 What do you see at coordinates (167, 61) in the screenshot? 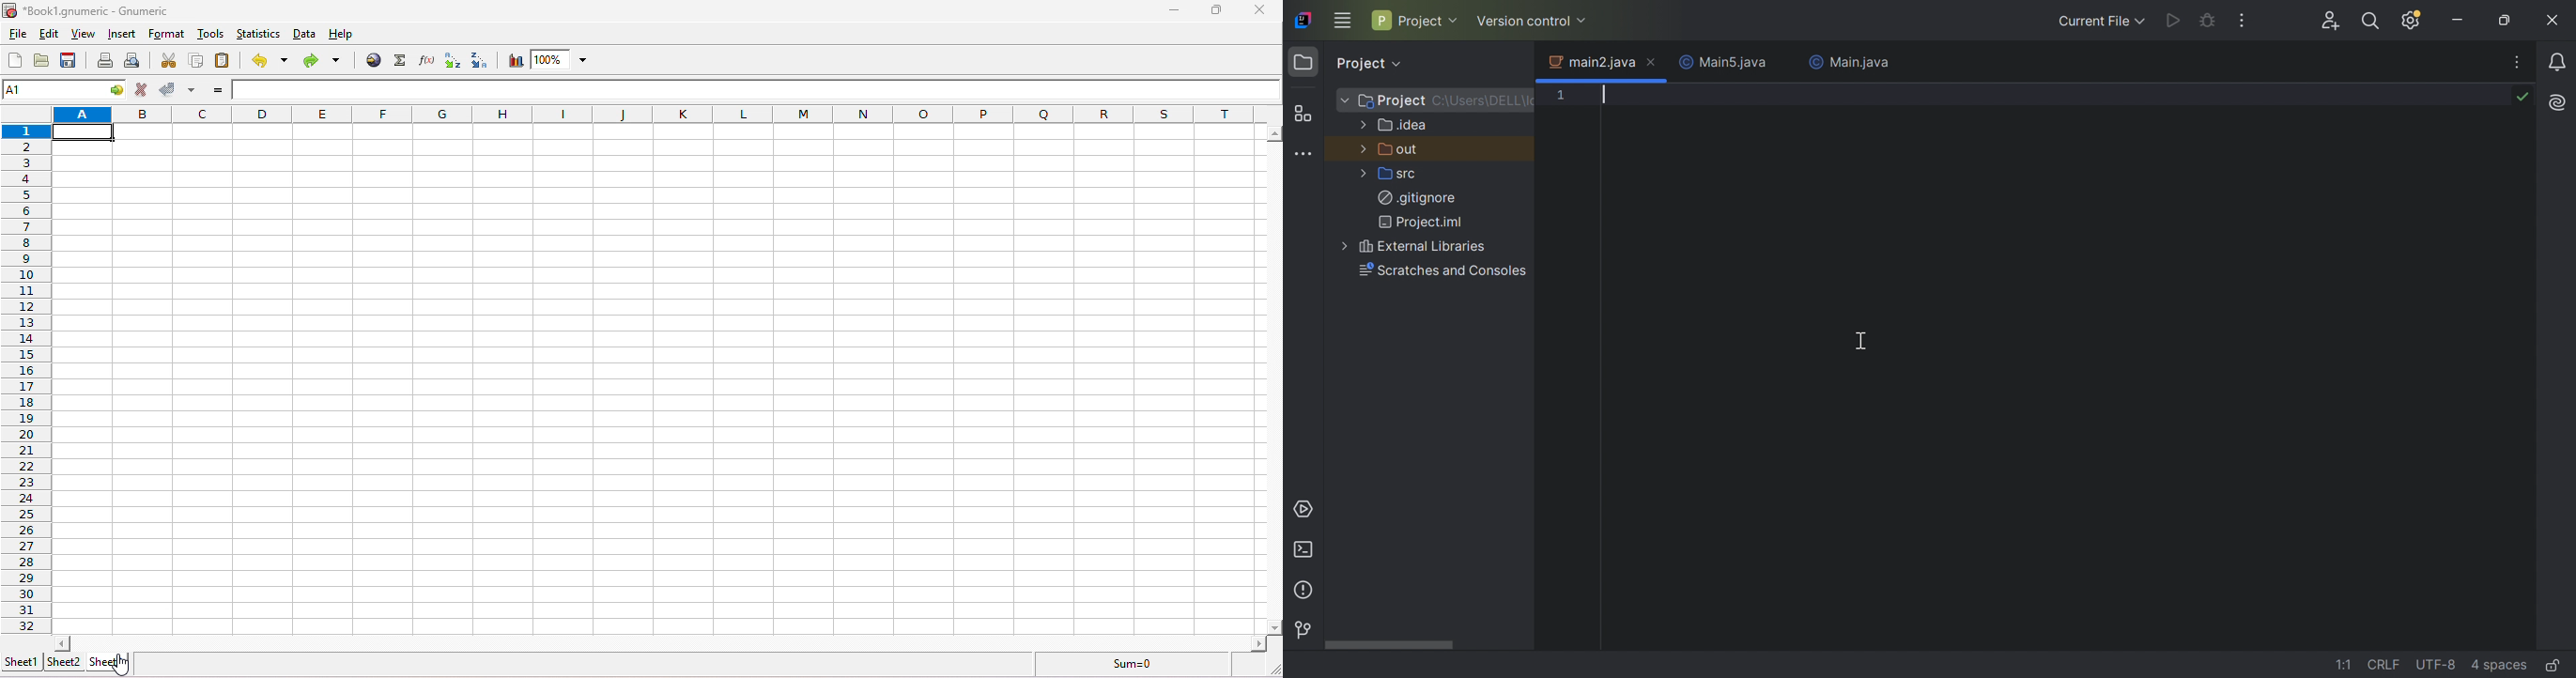
I see `cut` at bounding box center [167, 61].